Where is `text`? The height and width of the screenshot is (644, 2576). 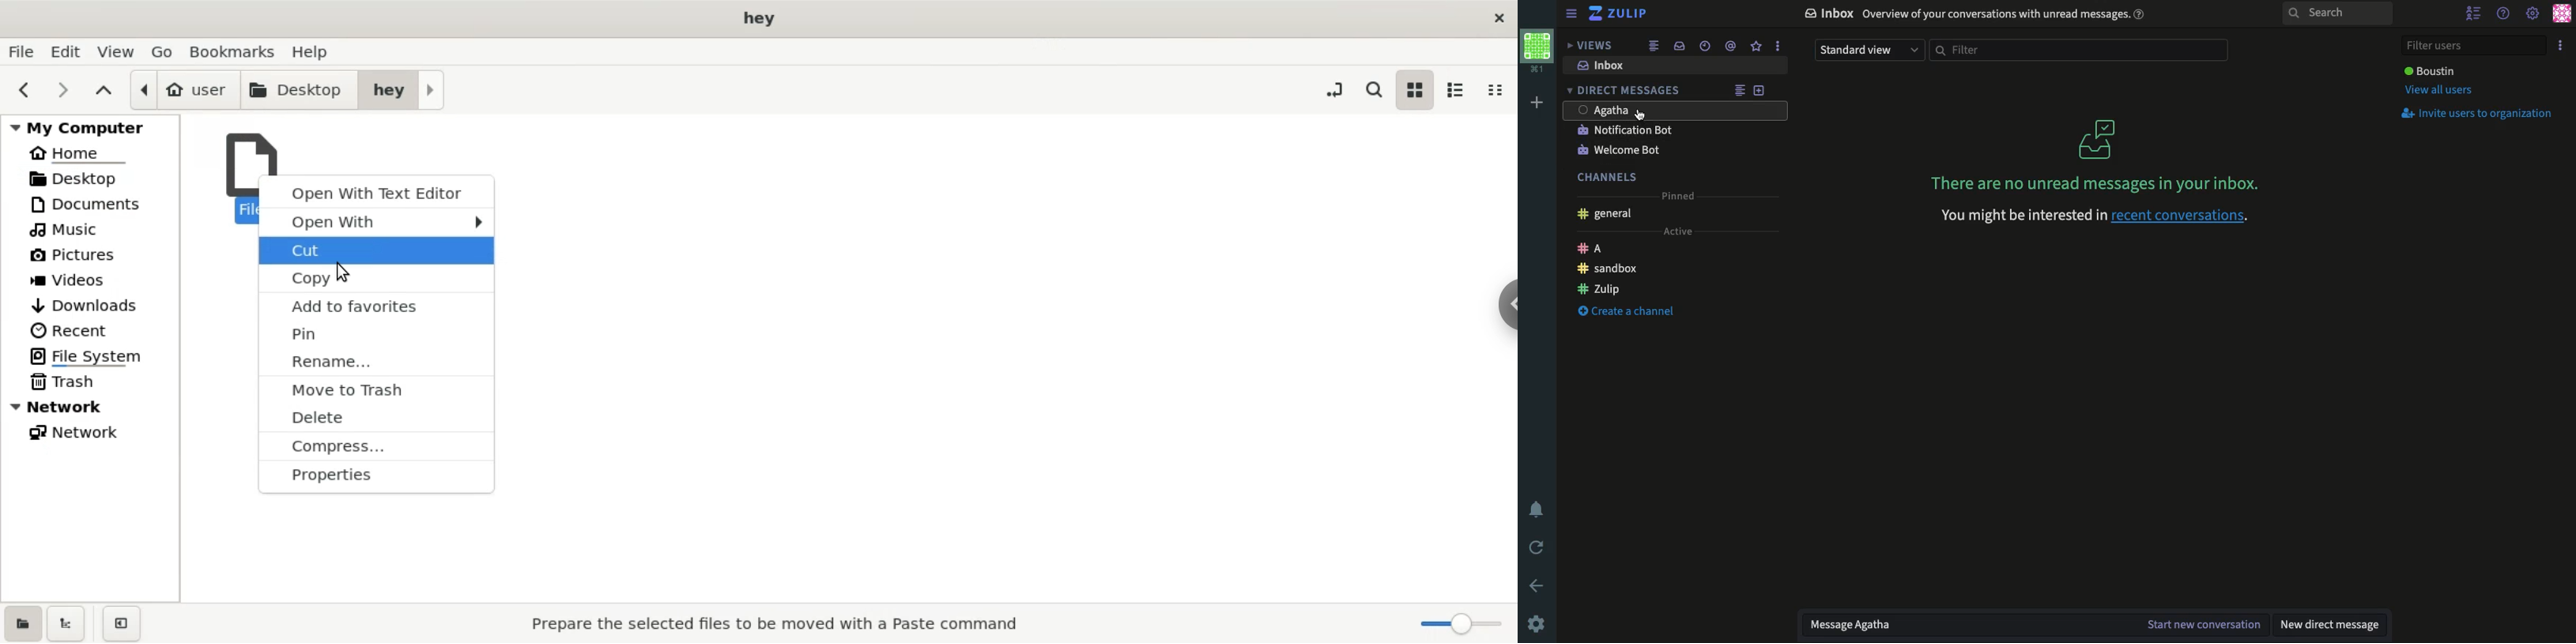 text is located at coordinates (2096, 185).